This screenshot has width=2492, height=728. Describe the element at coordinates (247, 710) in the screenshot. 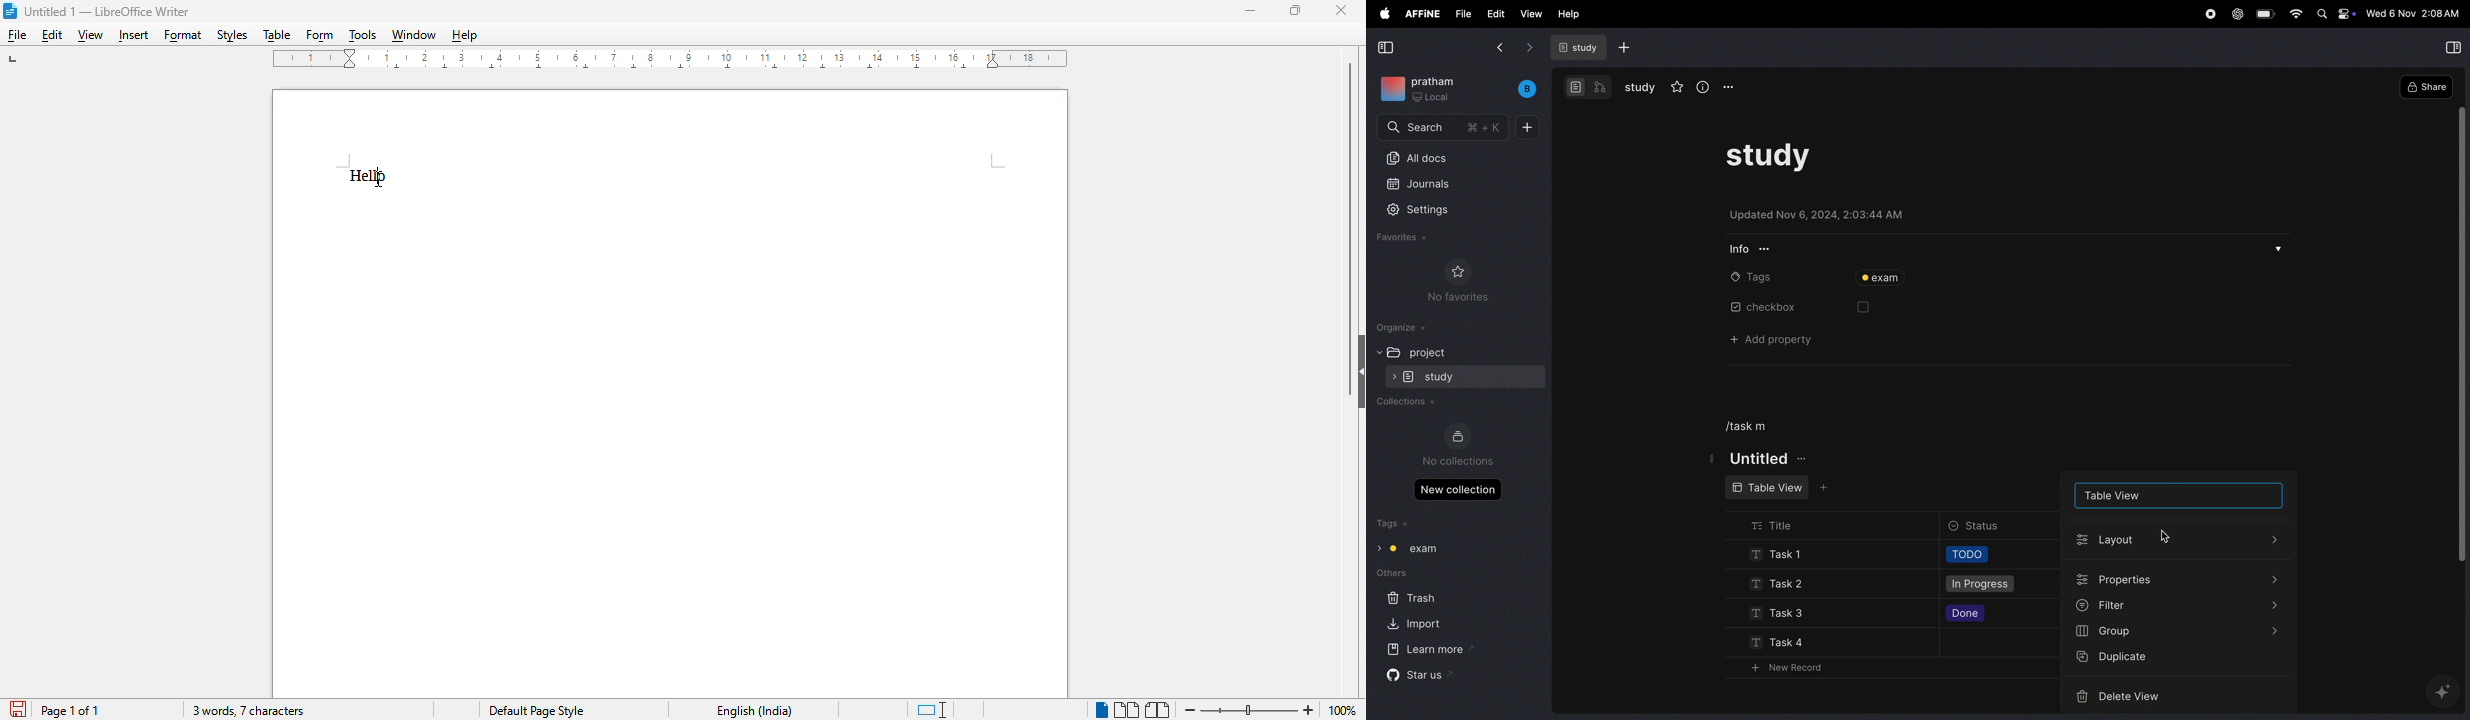

I see `3 words, 7 characters` at that location.